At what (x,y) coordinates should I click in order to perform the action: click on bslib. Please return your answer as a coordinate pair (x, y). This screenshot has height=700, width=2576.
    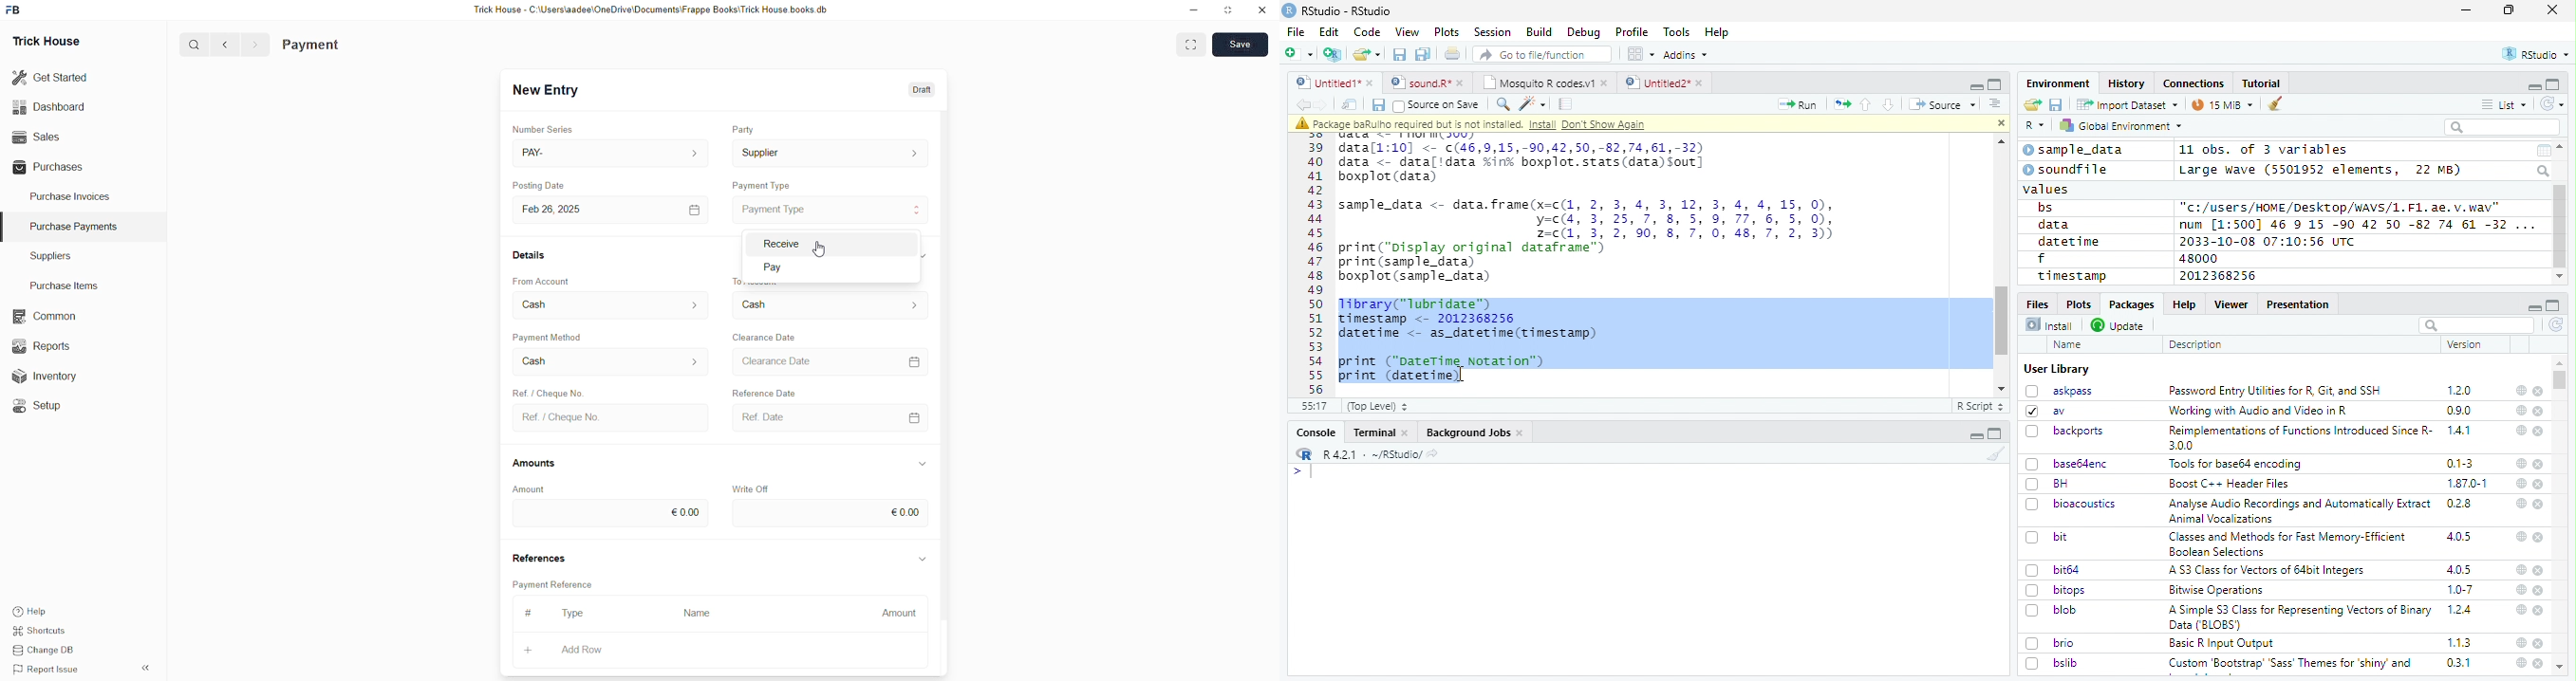
    Looking at the image, I should click on (2052, 662).